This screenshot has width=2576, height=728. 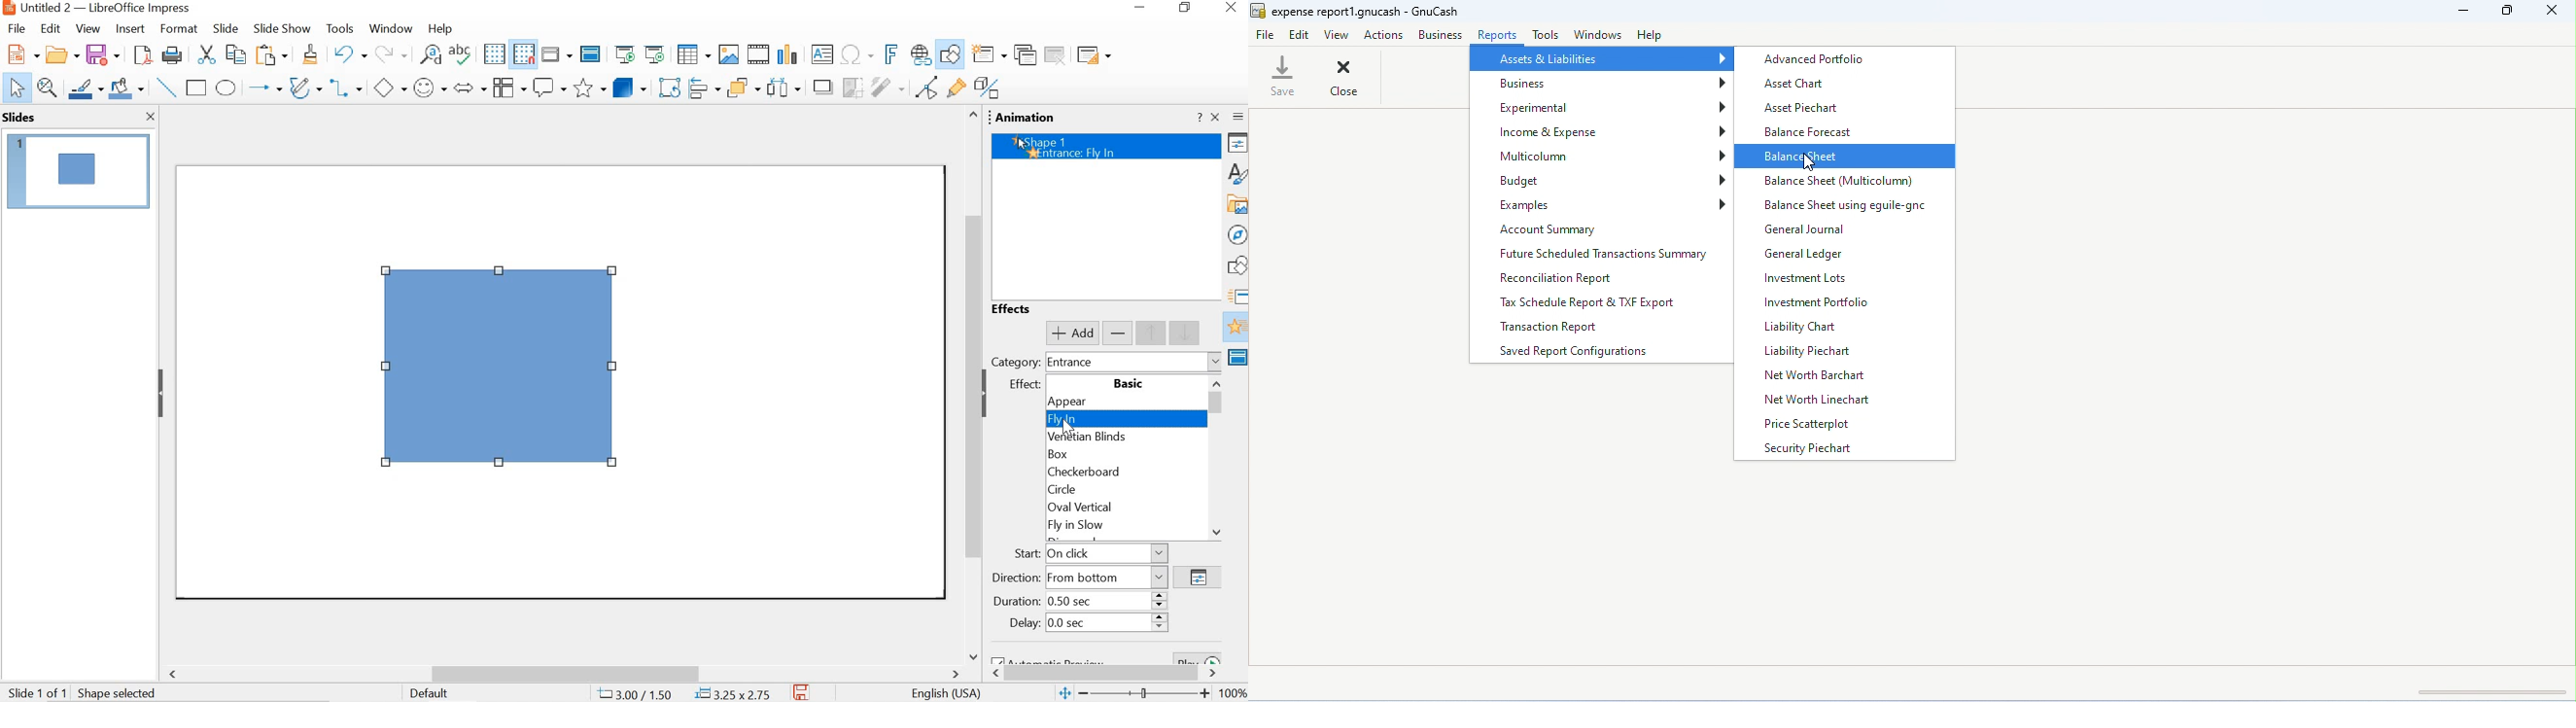 What do you see at coordinates (83, 691) in the screenshot?
I see `slide 1 of 1` at bounding box center [83, 691].